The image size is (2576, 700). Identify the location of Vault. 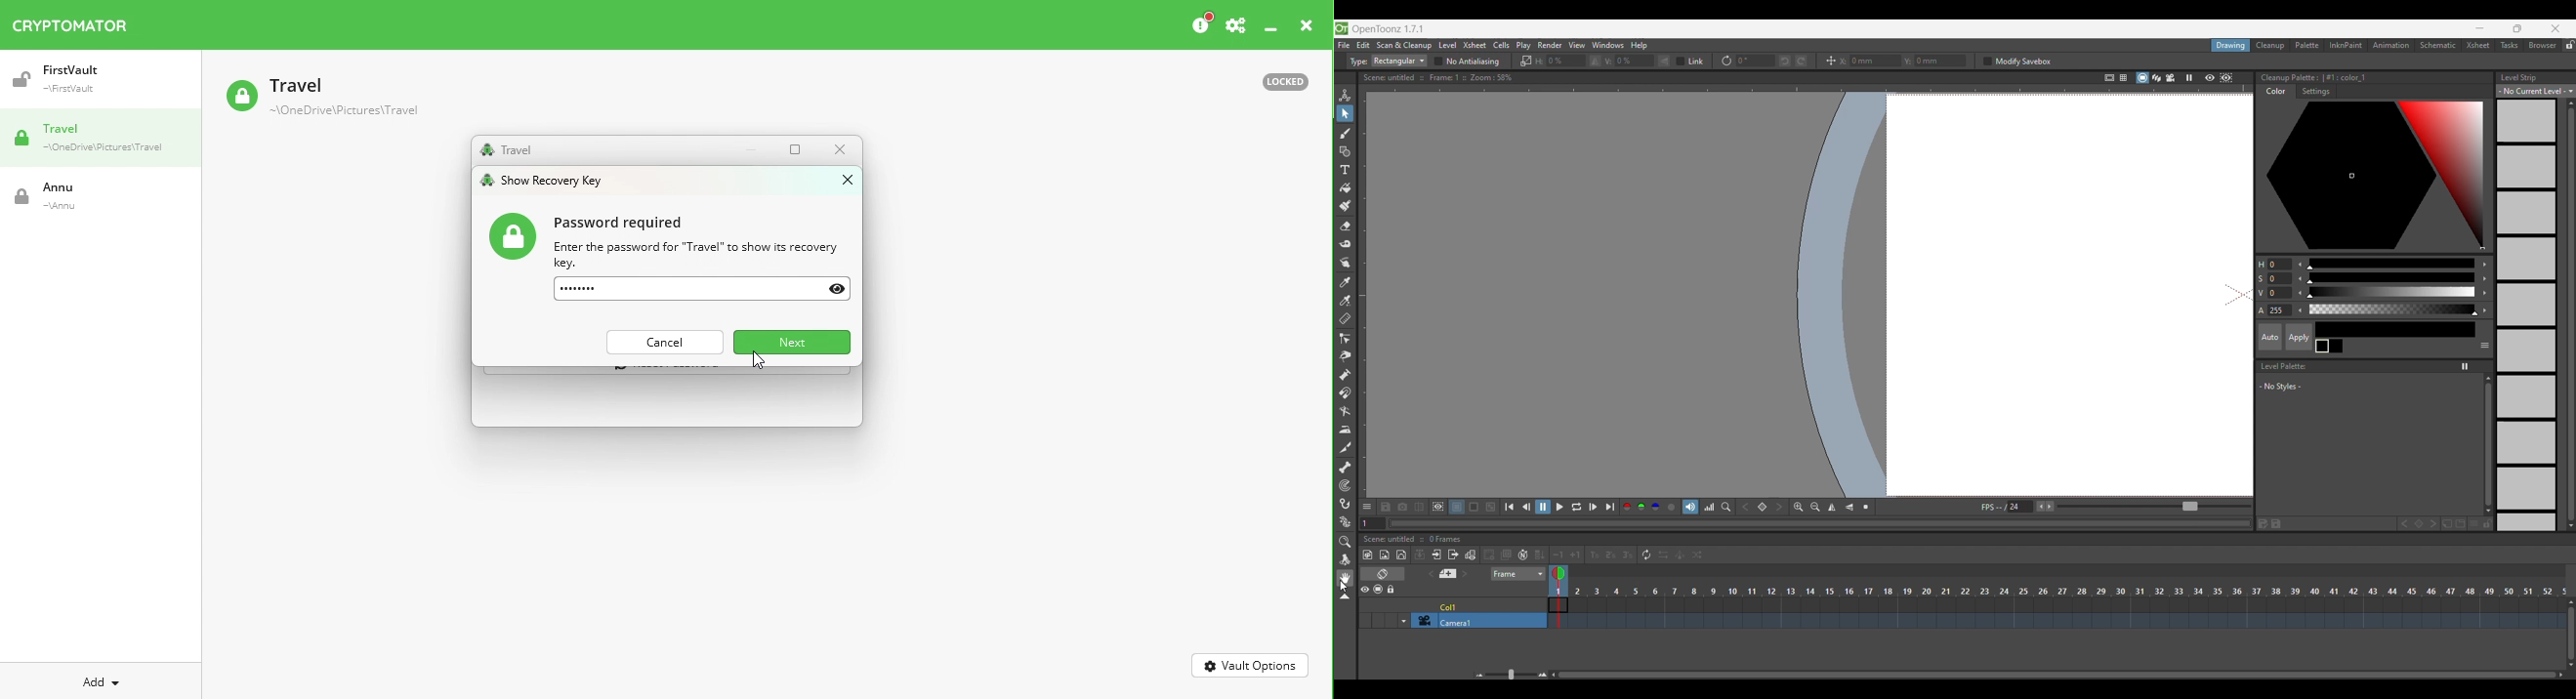
(83, 196).